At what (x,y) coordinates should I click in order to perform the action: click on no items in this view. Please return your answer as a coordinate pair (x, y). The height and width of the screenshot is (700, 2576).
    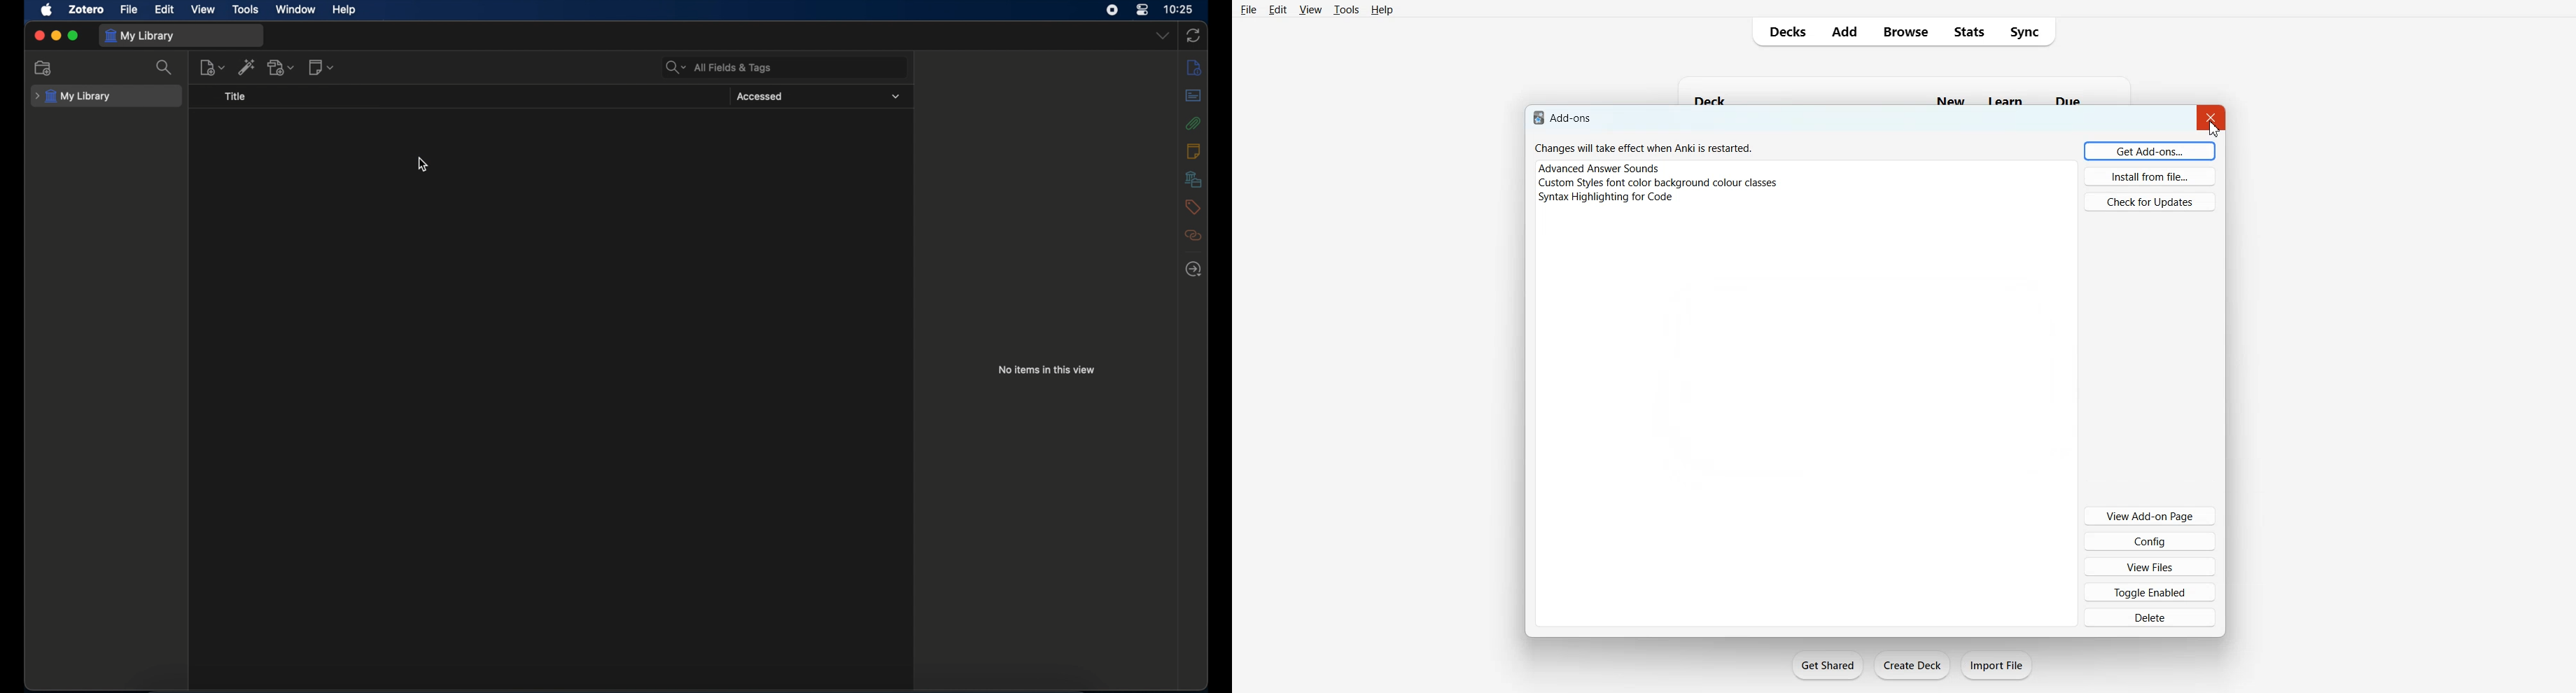
    Looking at the image, I should click on (1047, 370).